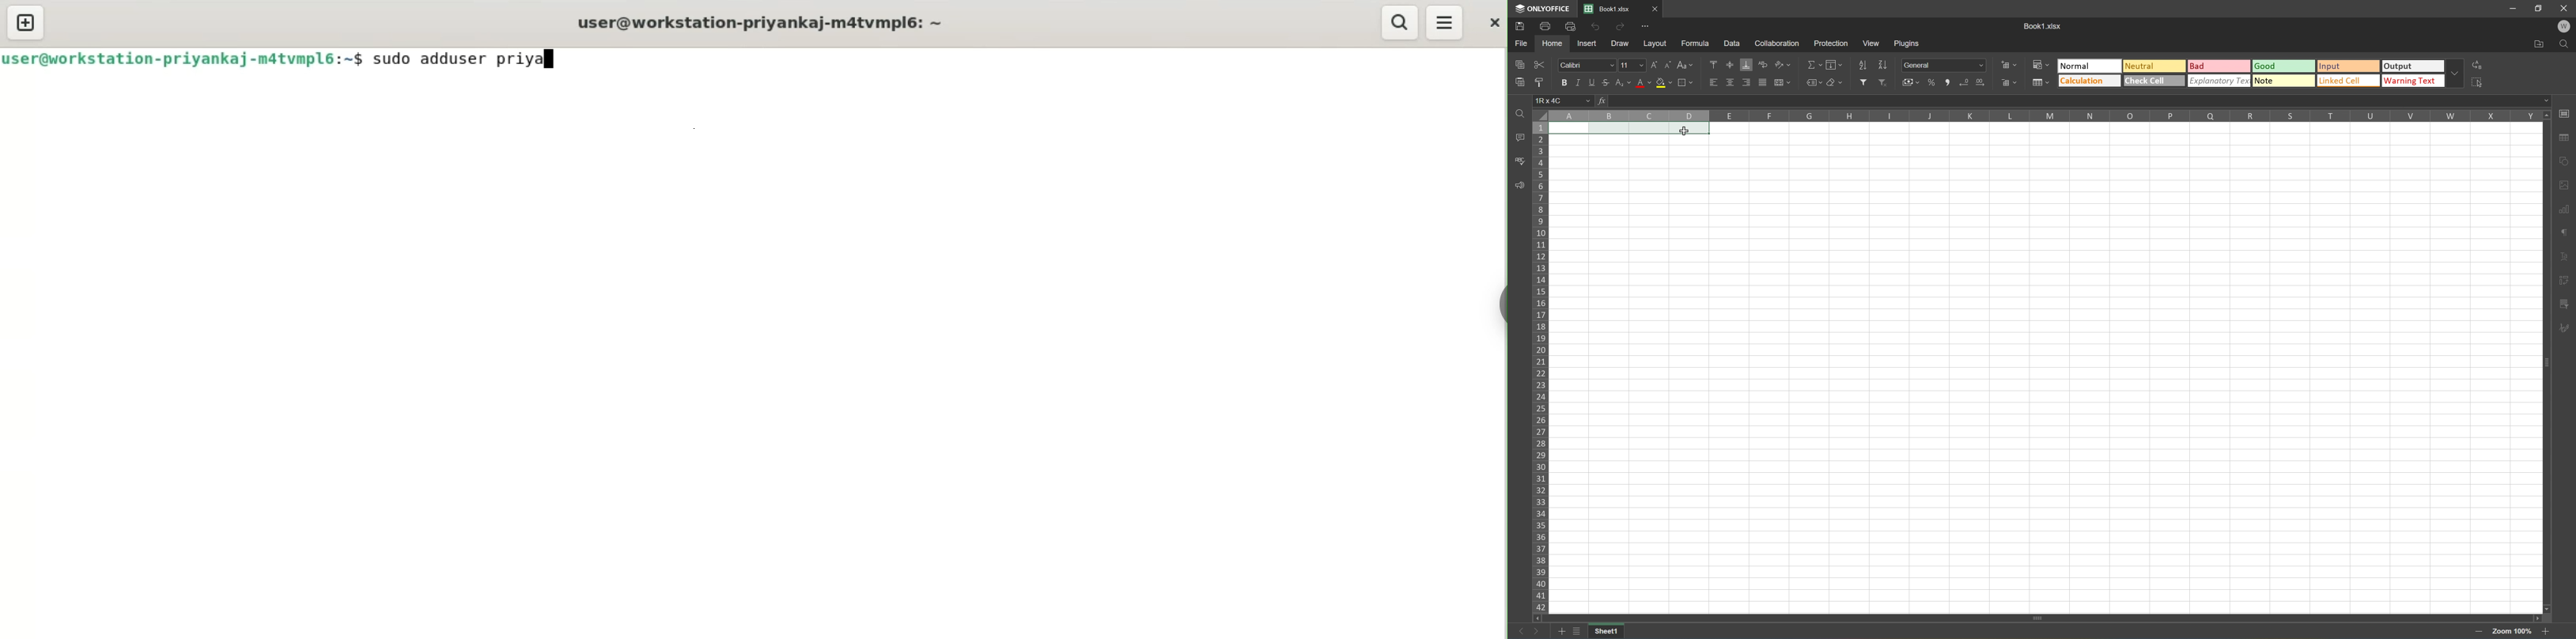  Describe the element at coordinates (1541, 8) in the screenshot. I see `ONLYOFFICE` at that location.